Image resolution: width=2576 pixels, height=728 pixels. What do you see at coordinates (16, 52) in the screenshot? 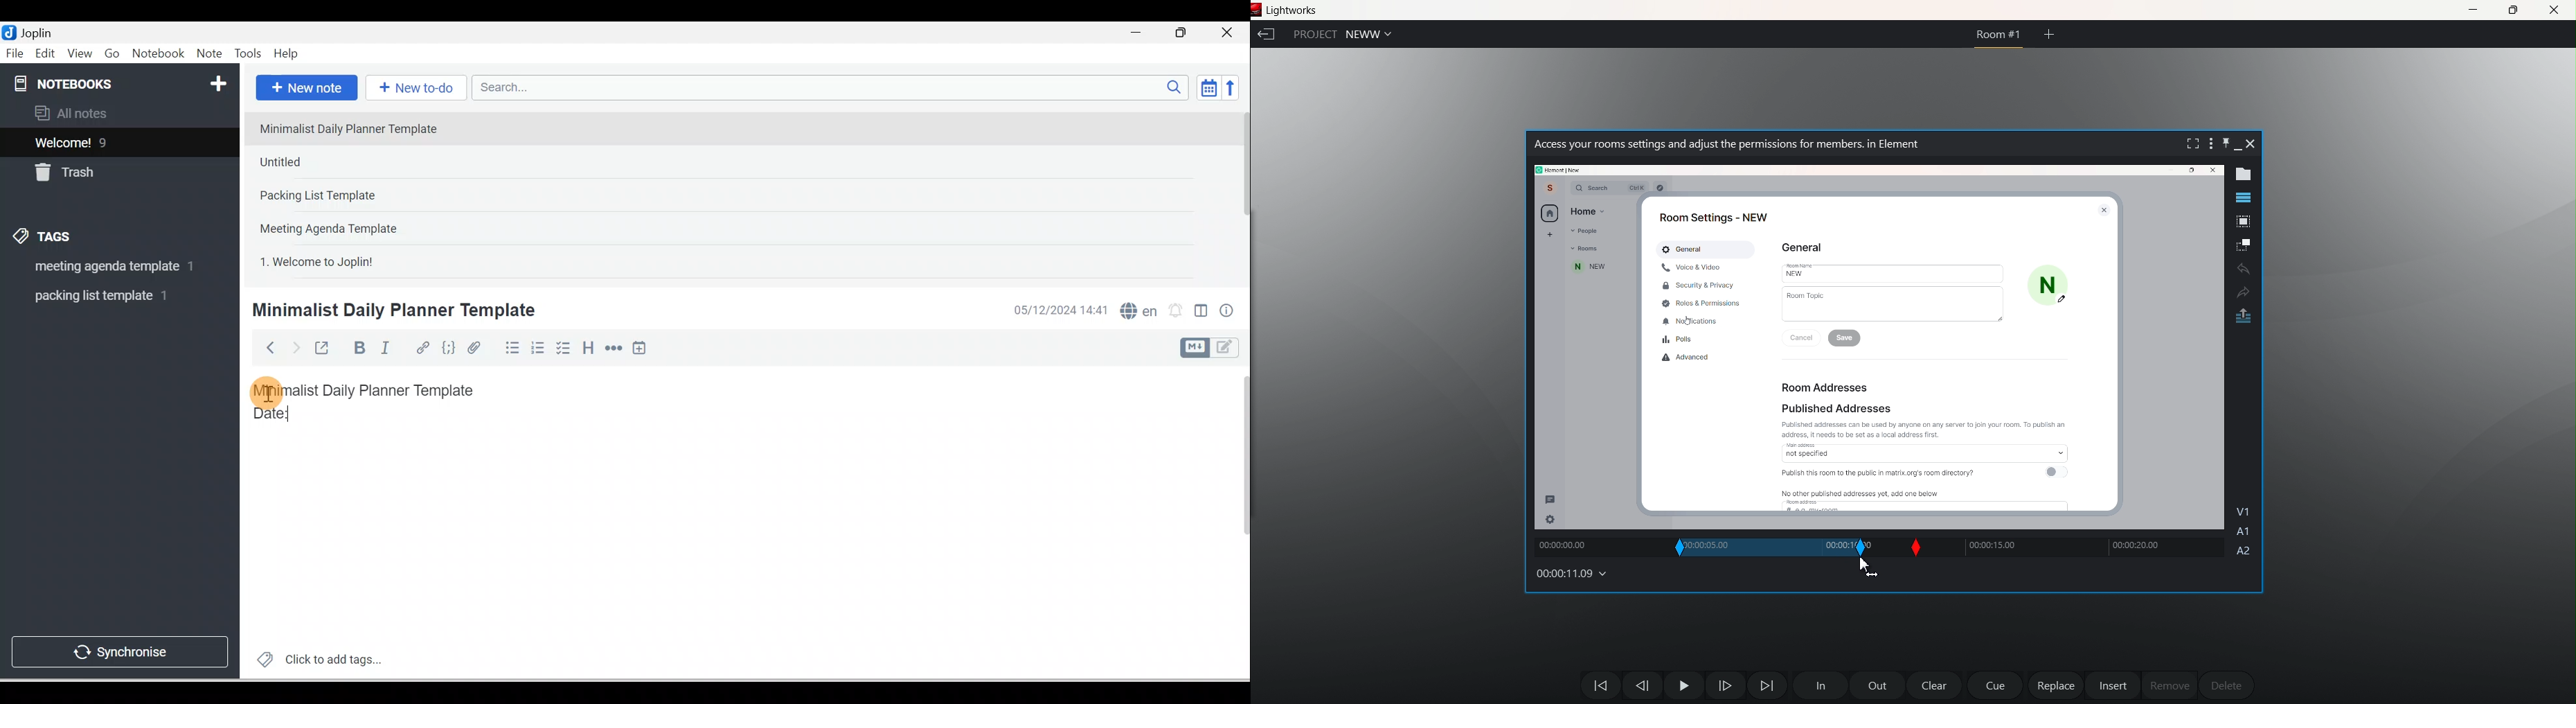
I see `File` at bounding box center [16, 52].